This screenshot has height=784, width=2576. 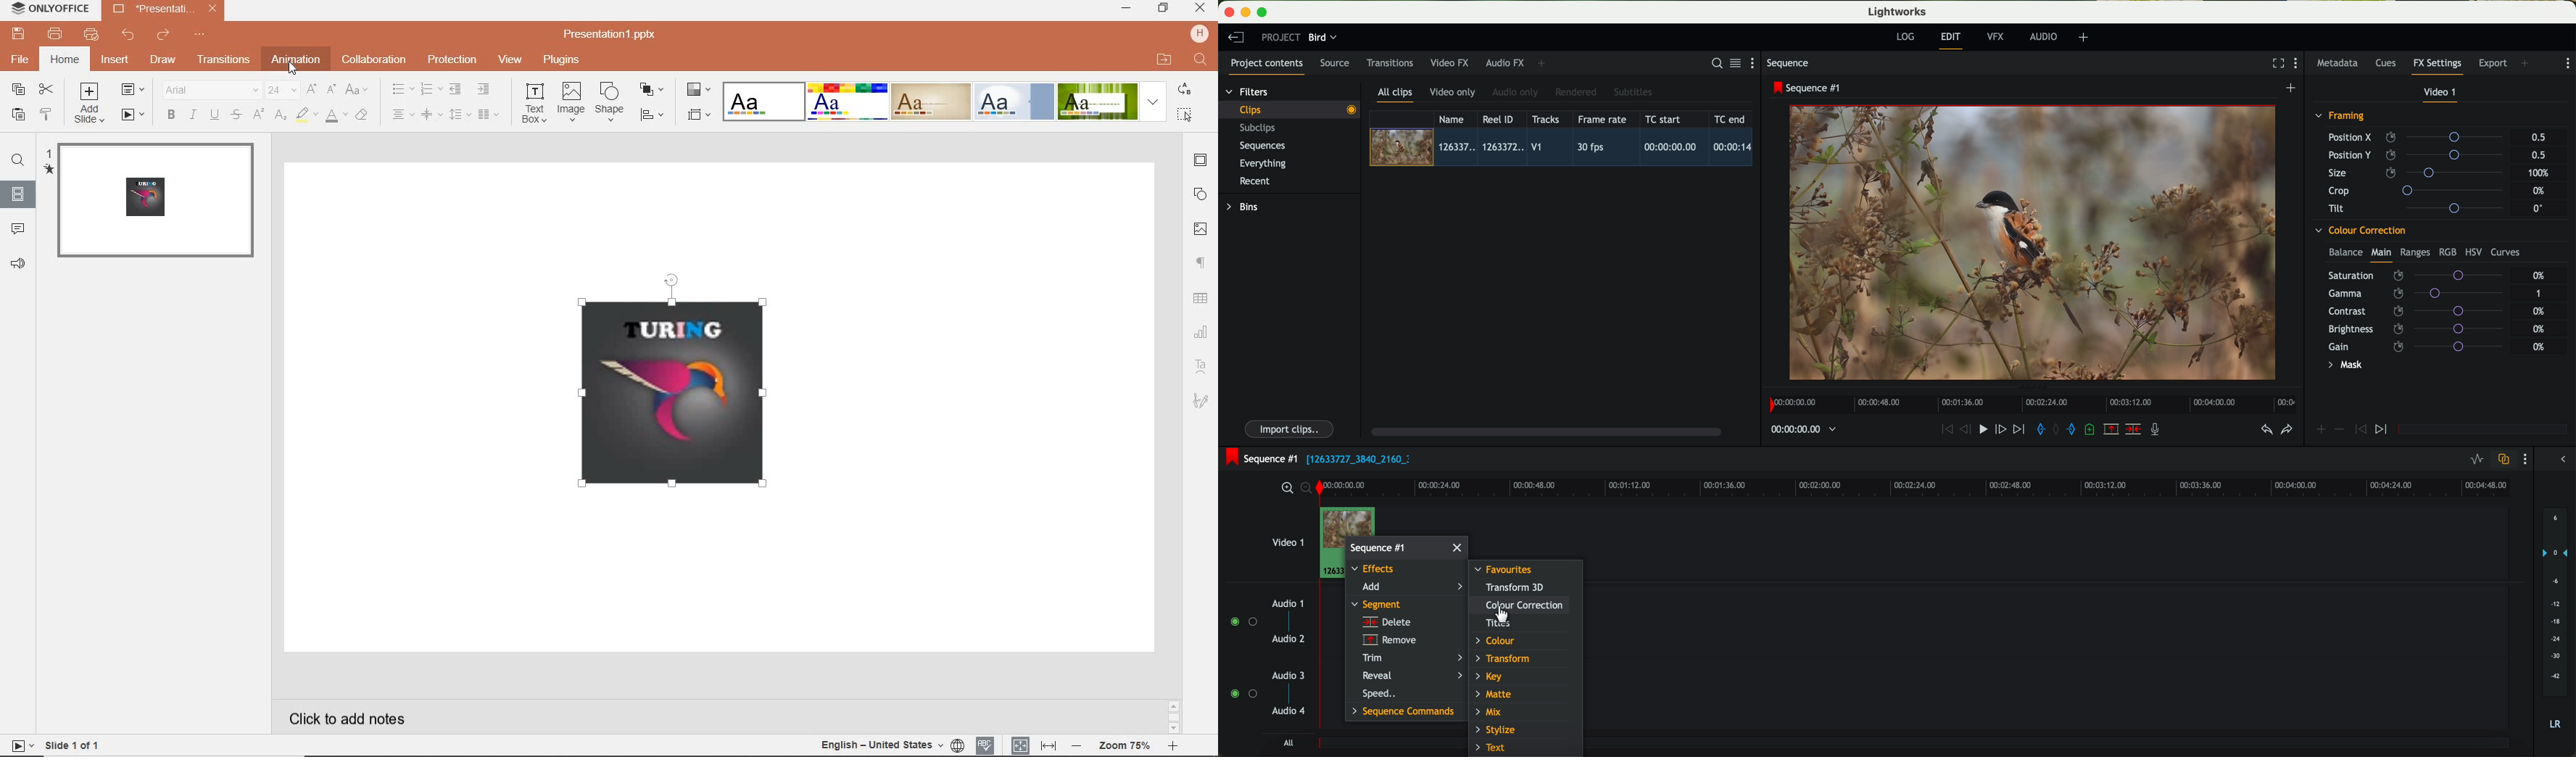 What do you see at coordinates (1798, 430) in the screenshot?
I see `timeline` at bounding box center [1798, 430].